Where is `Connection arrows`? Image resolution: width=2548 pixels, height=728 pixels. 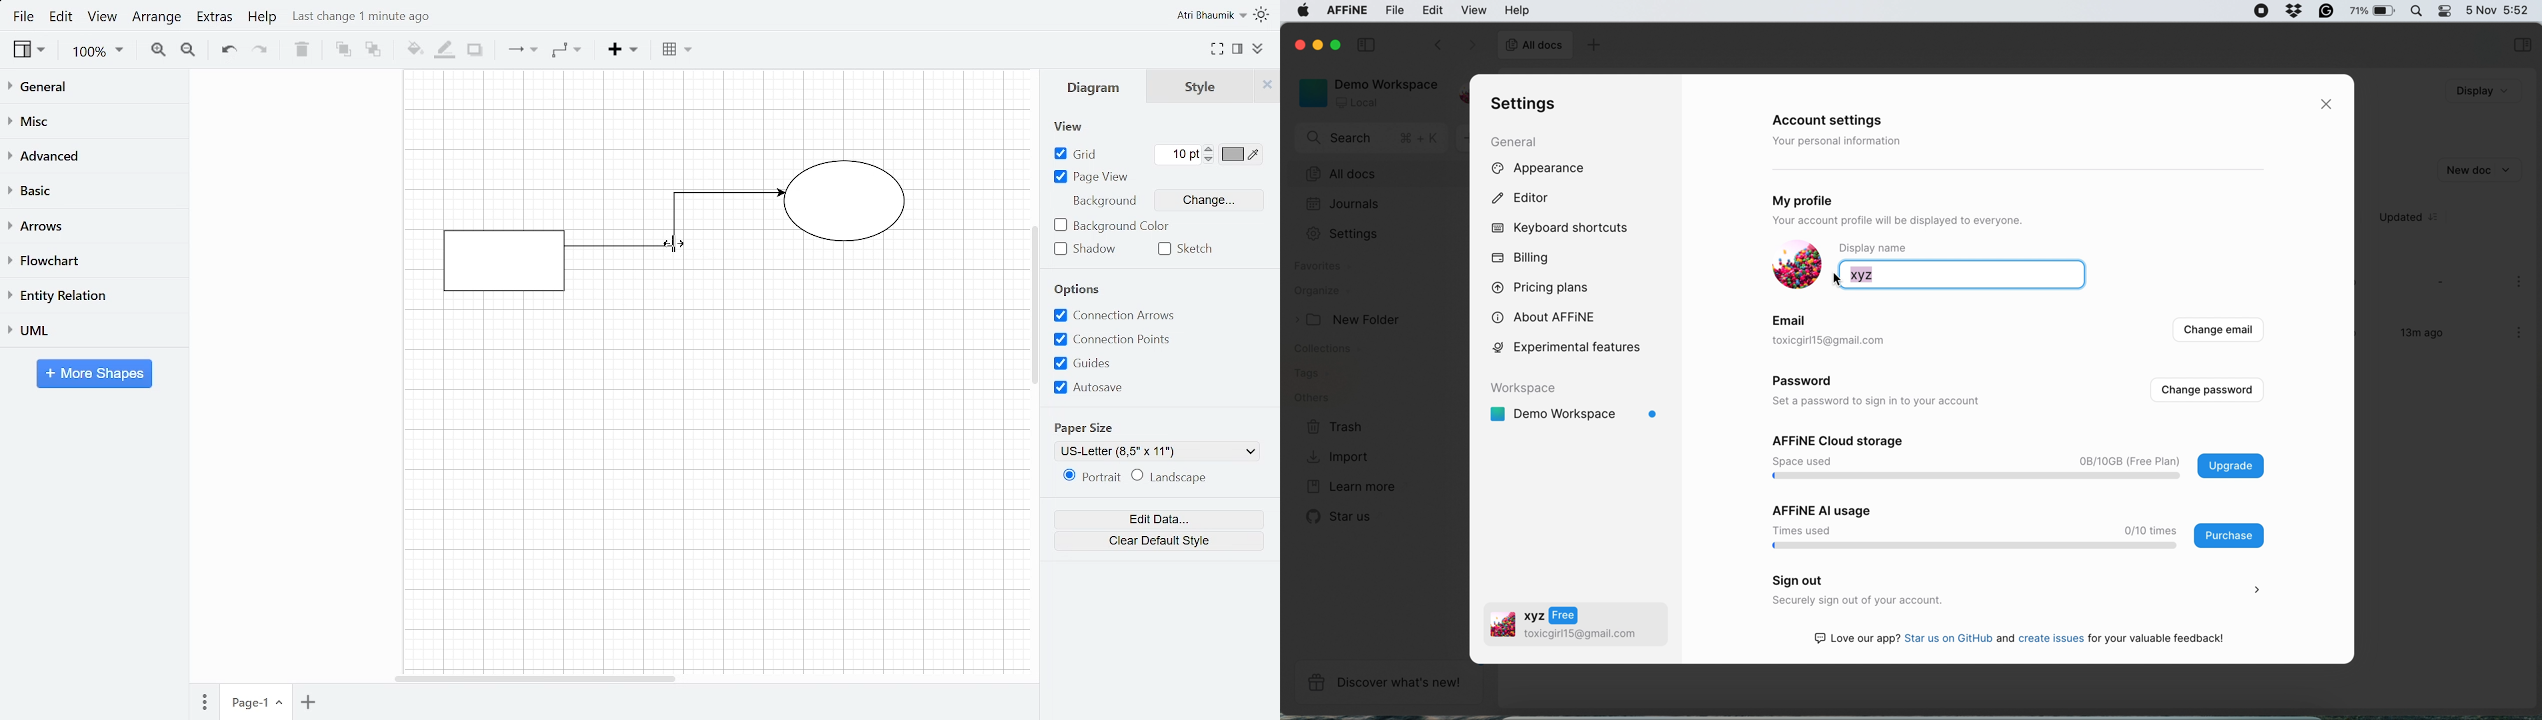 Connection arrows is located at coordinates (1114, 315).